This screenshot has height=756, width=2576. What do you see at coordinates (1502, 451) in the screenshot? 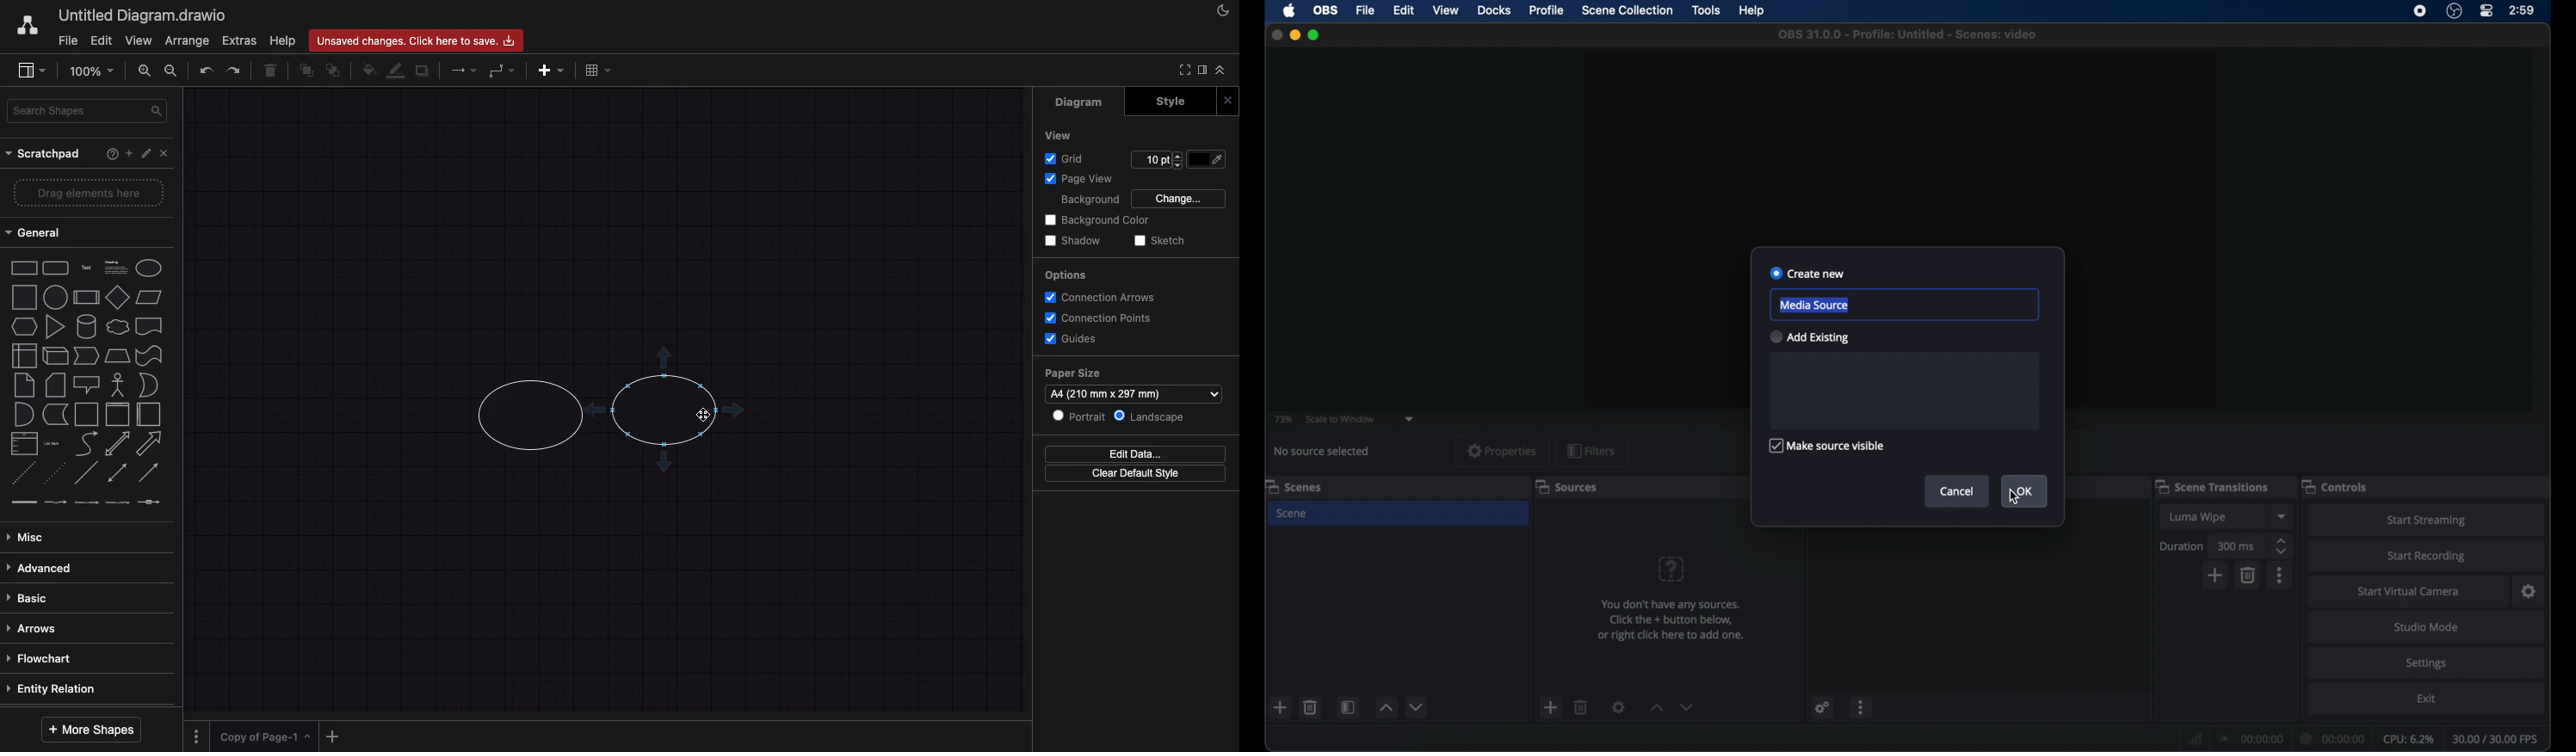
I see `properties` at bounding box center [1502, 451].